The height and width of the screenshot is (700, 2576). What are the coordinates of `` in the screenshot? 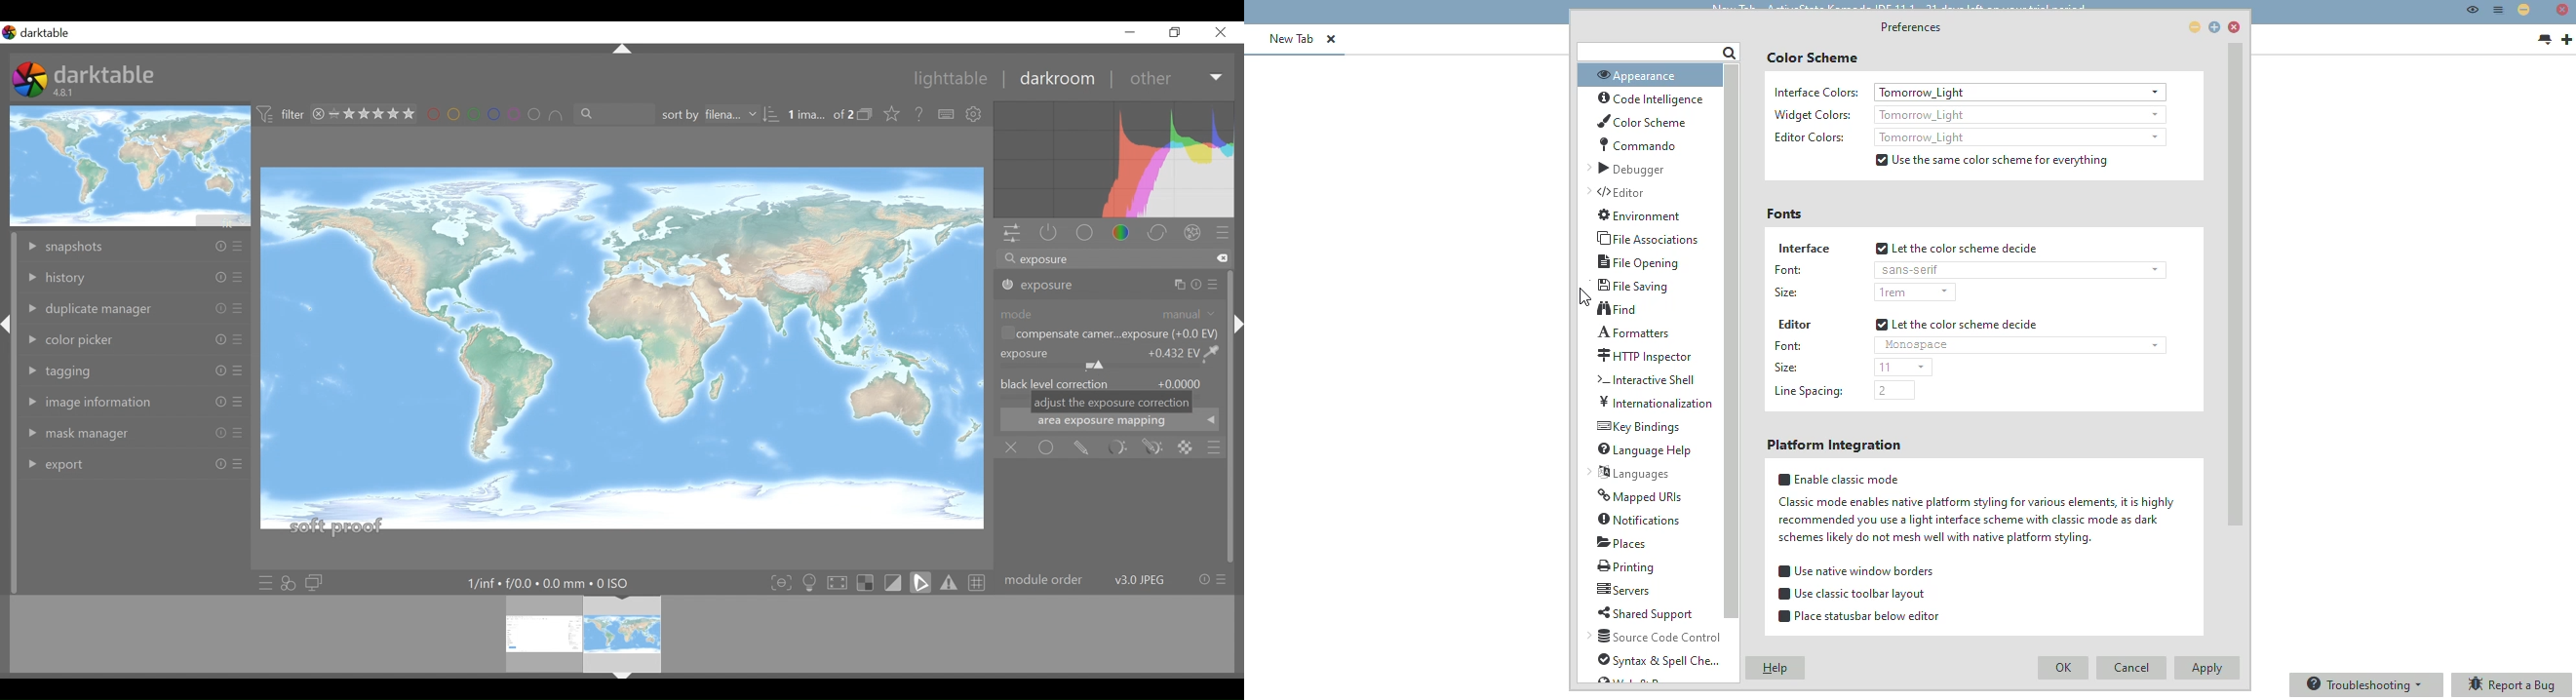 It's located at (237, 341).